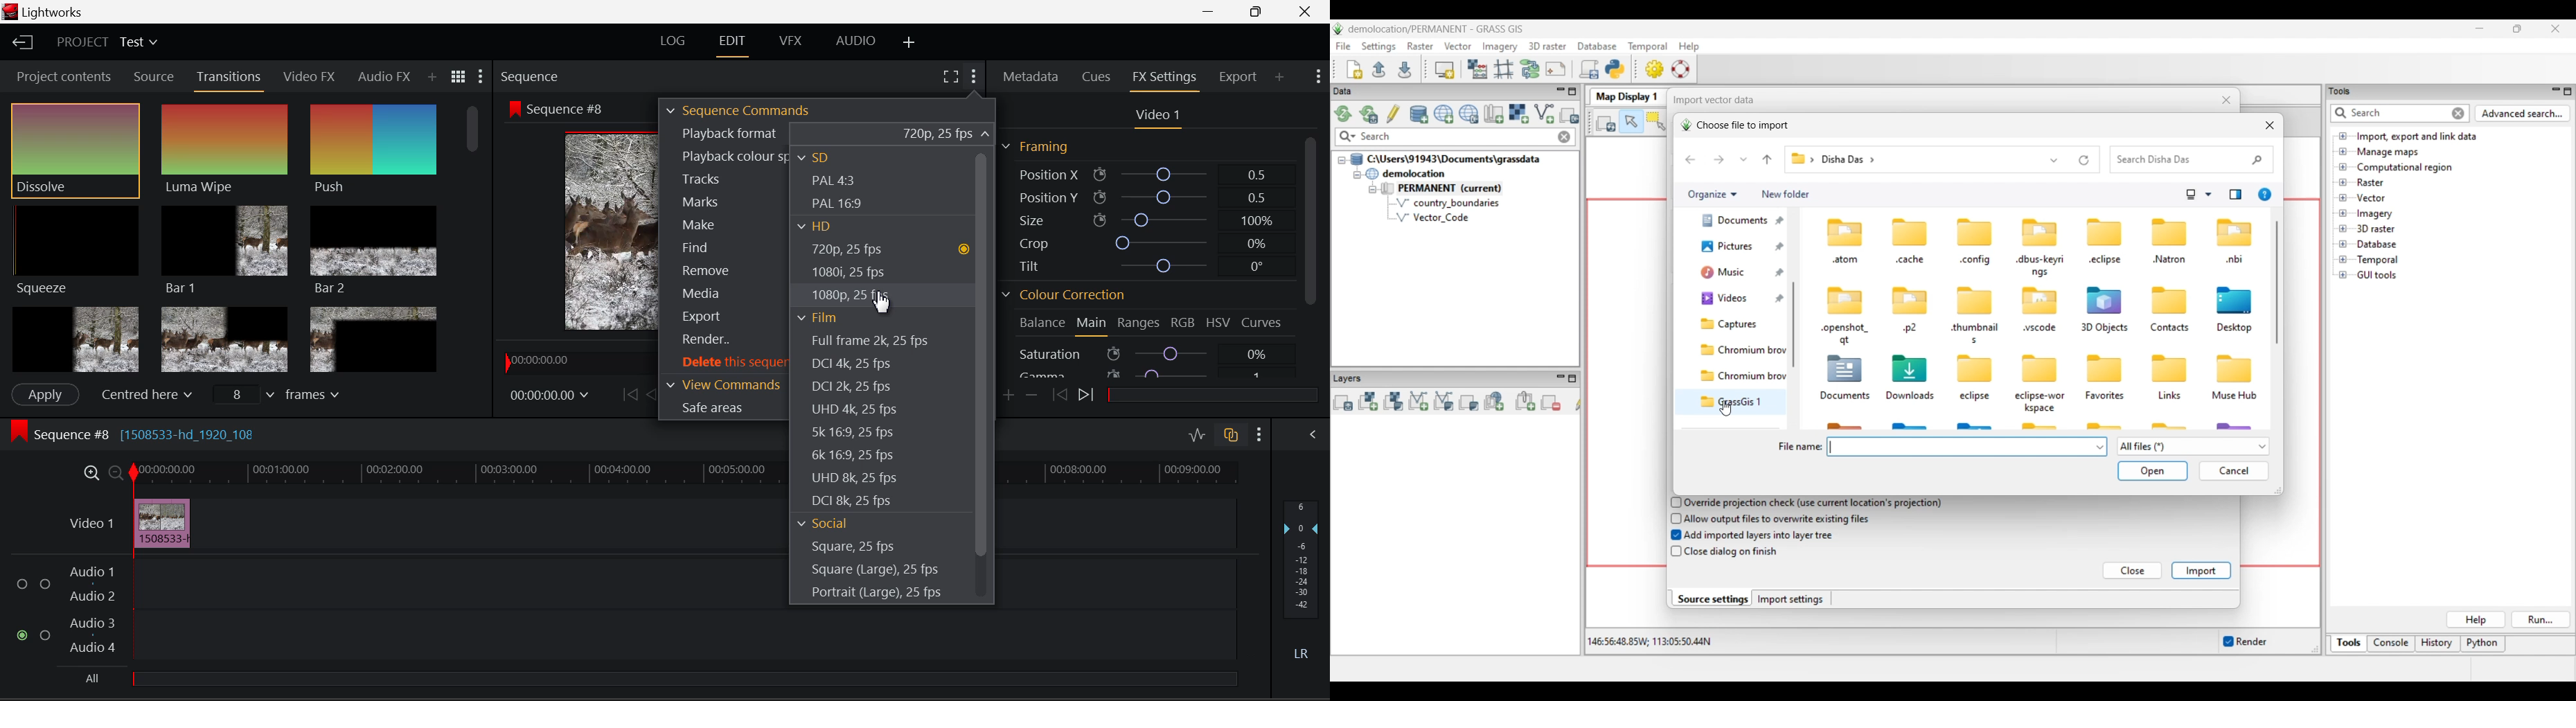  Describe the element at coordinates (224, 339) in the screenshot. I see `Box 2` at that location.